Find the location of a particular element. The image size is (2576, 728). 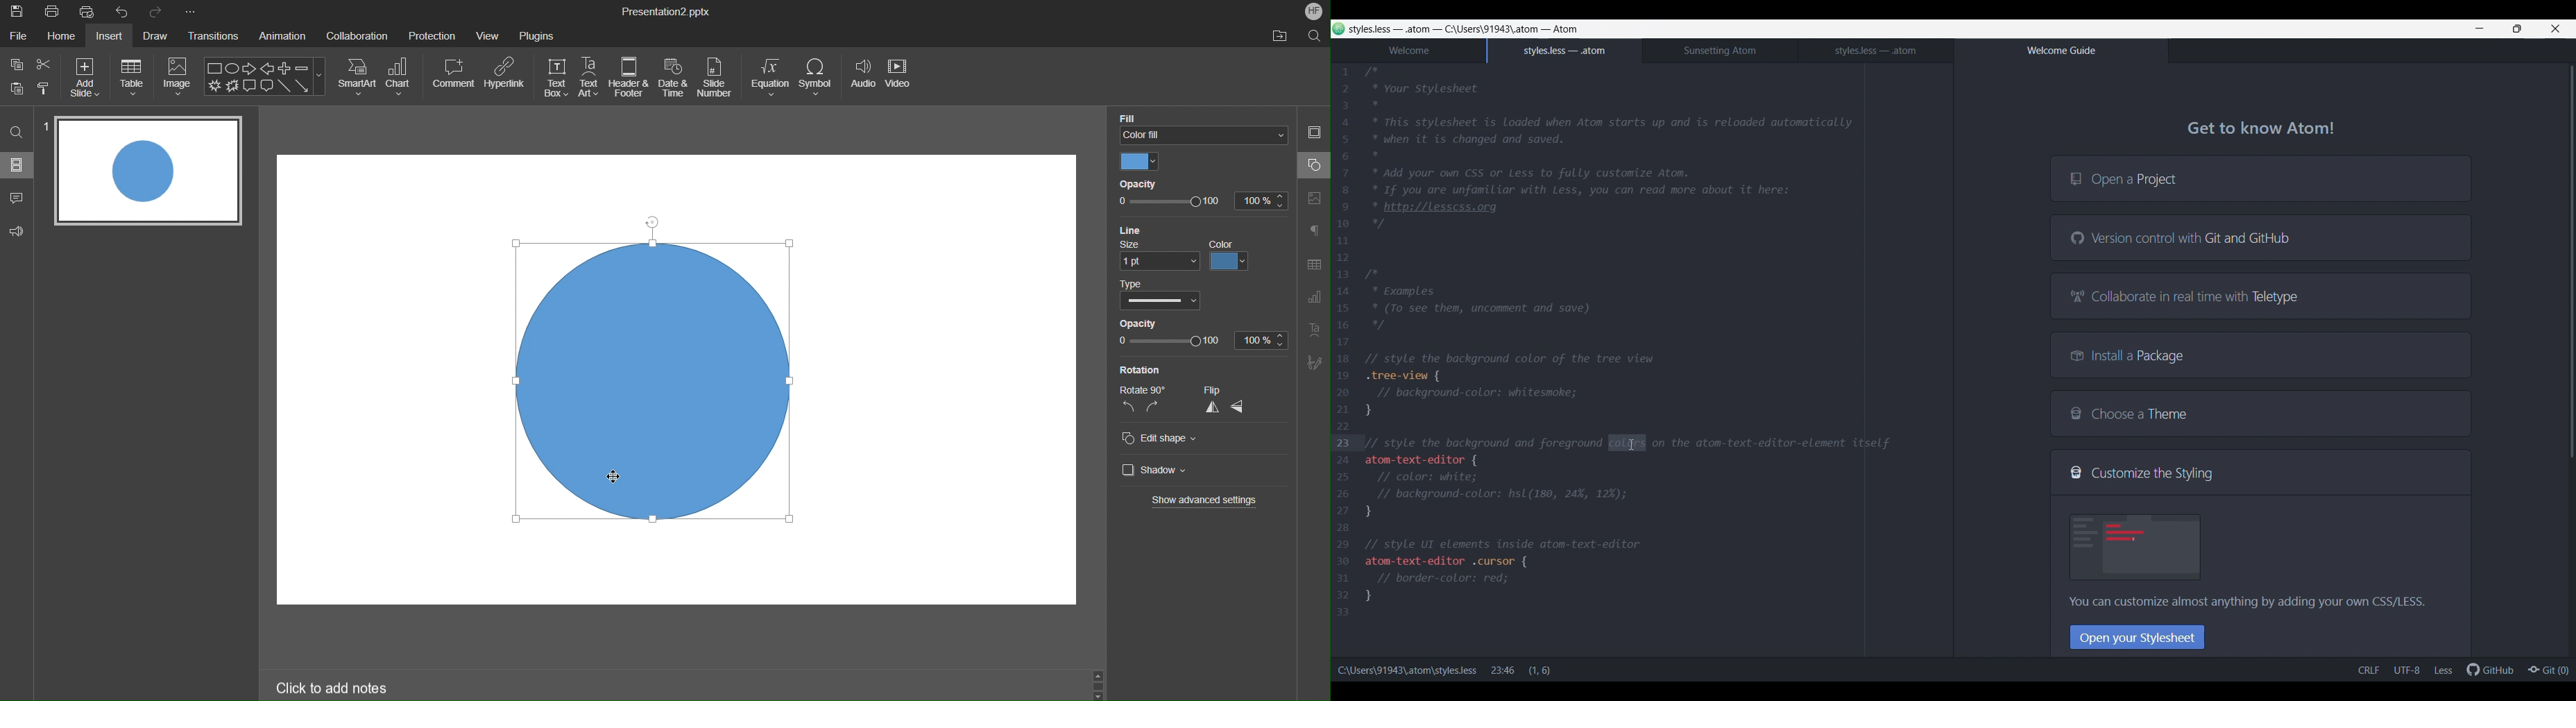

100% is located at coordinates (1262, 339).